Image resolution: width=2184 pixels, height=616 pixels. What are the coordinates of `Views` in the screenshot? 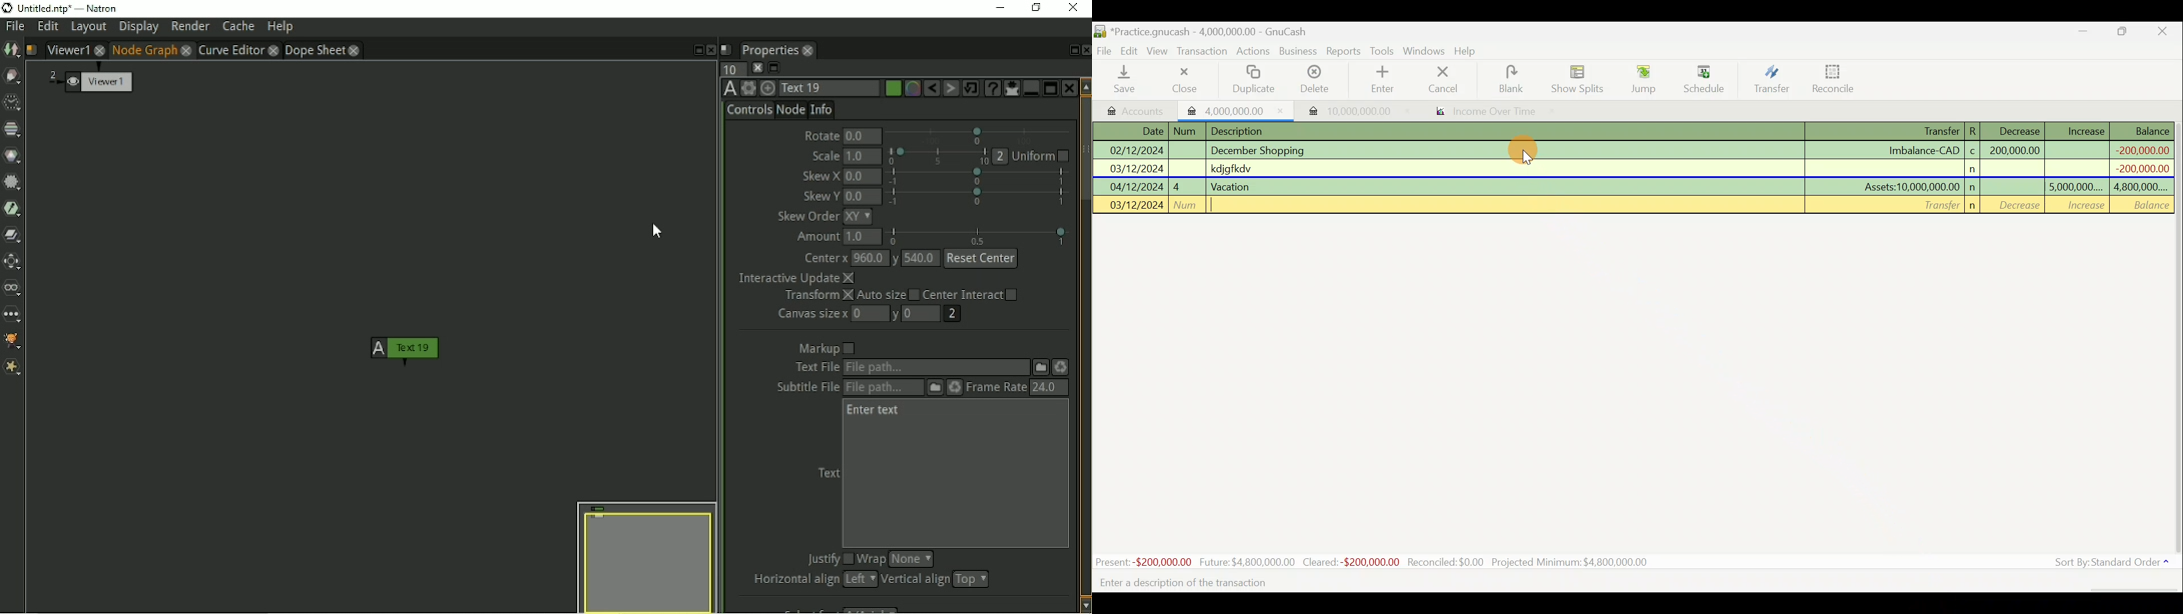 It's located at (14, 288).